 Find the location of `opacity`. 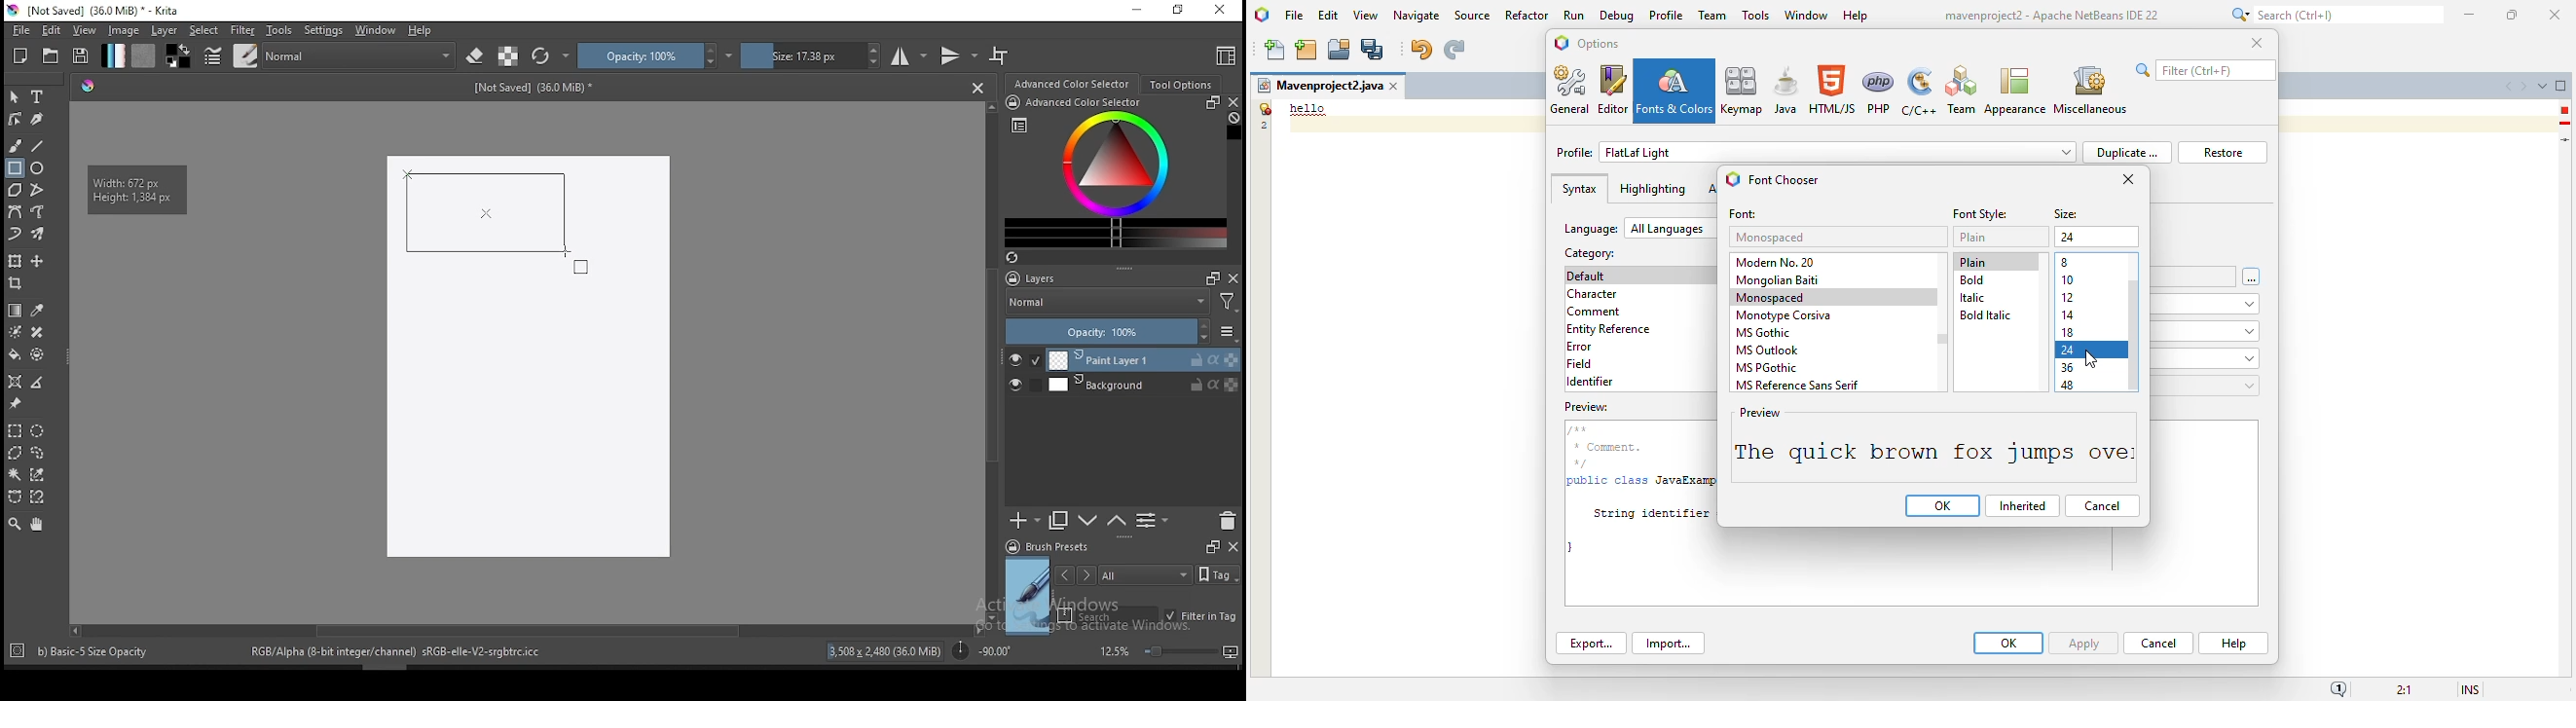

opacity is located at coordinates (1120, 333).